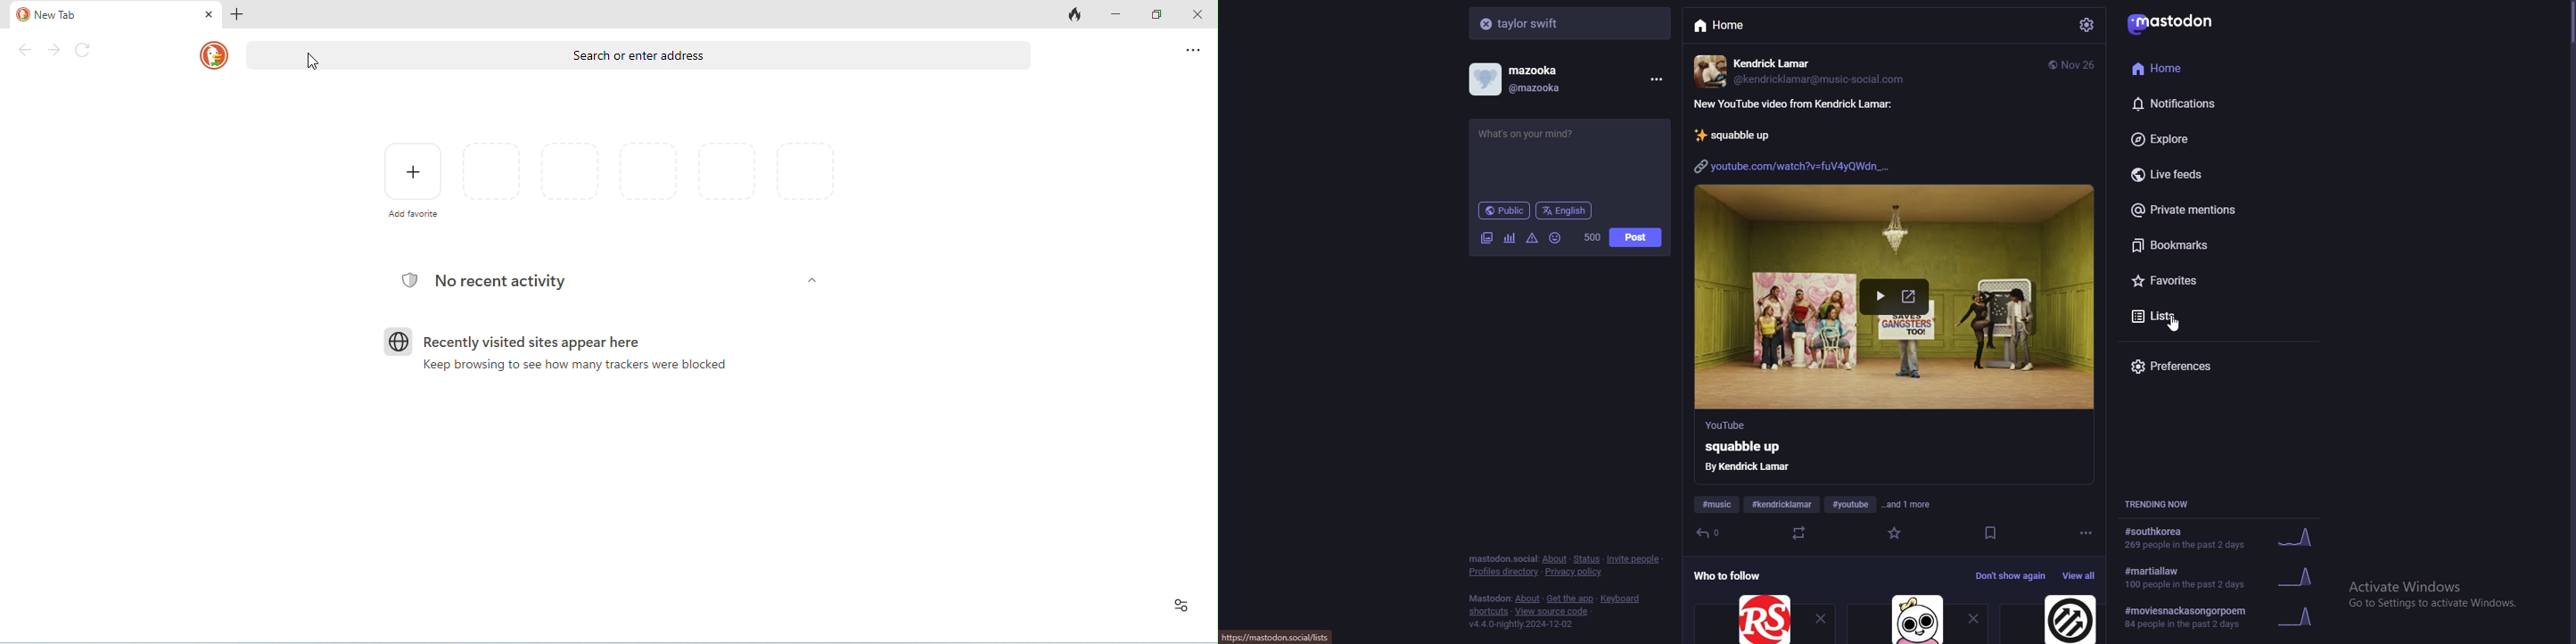  I want to click on trending, so click(2230, 576).